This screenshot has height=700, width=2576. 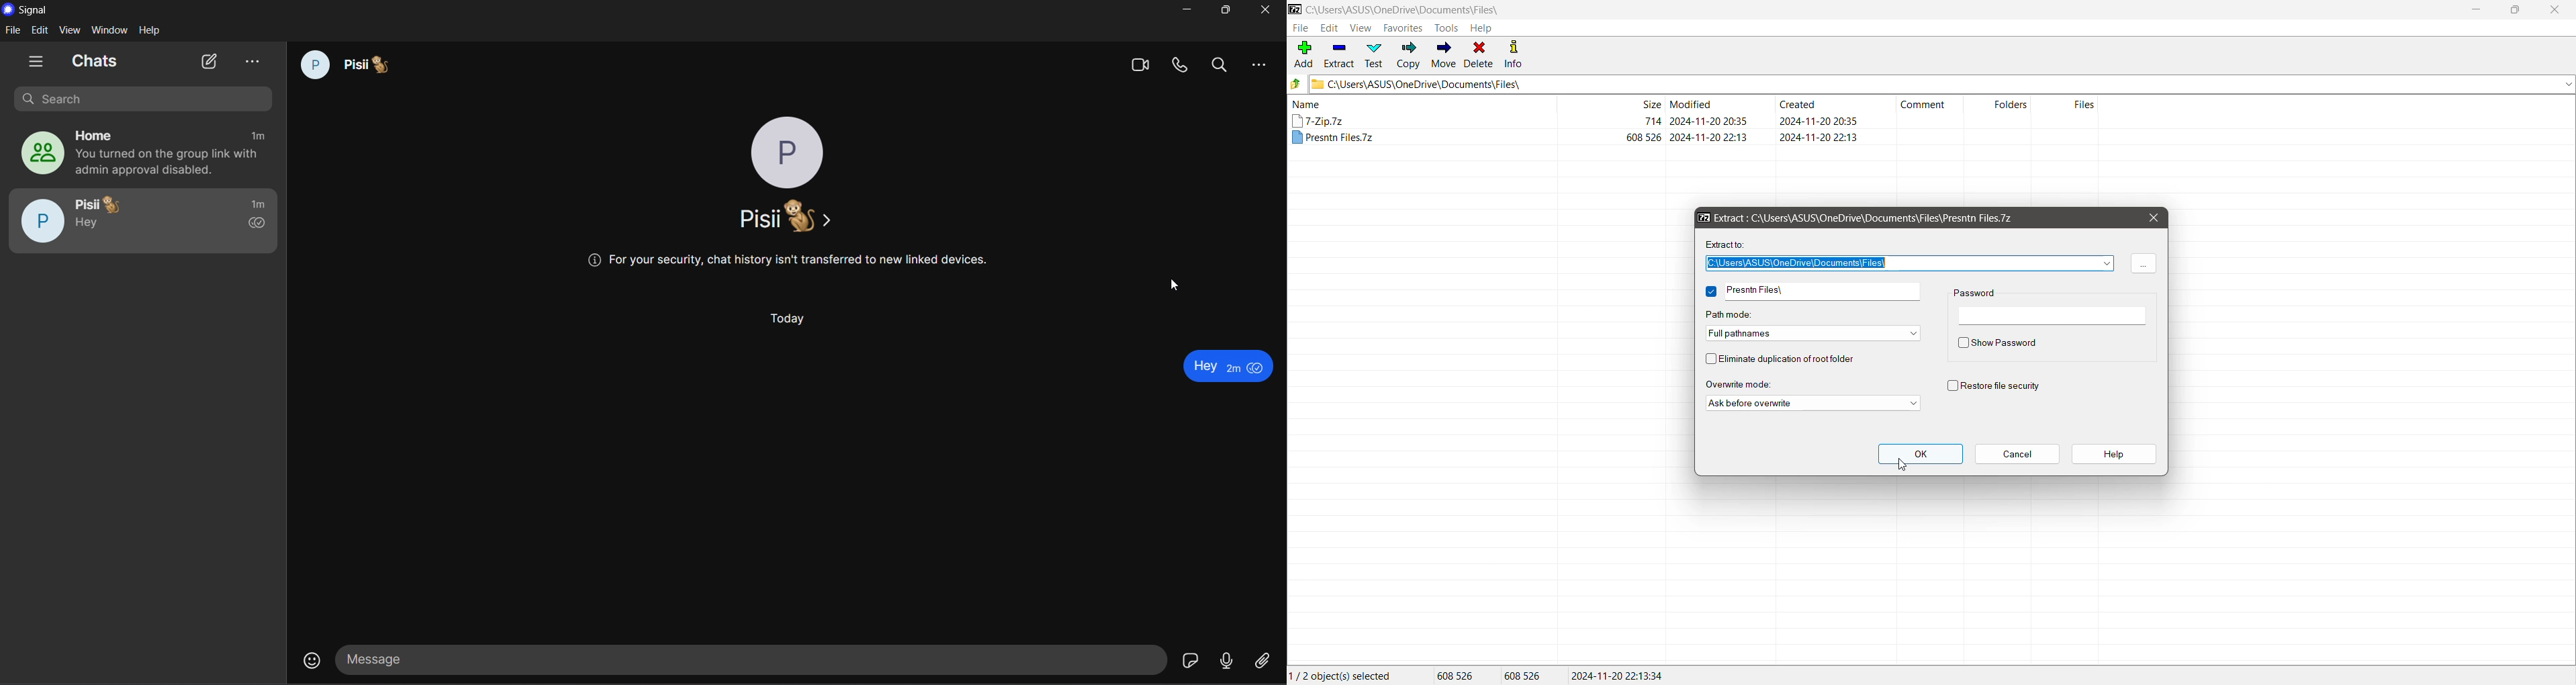 I want to click on modified date & time, so click(x=1709, y=137).